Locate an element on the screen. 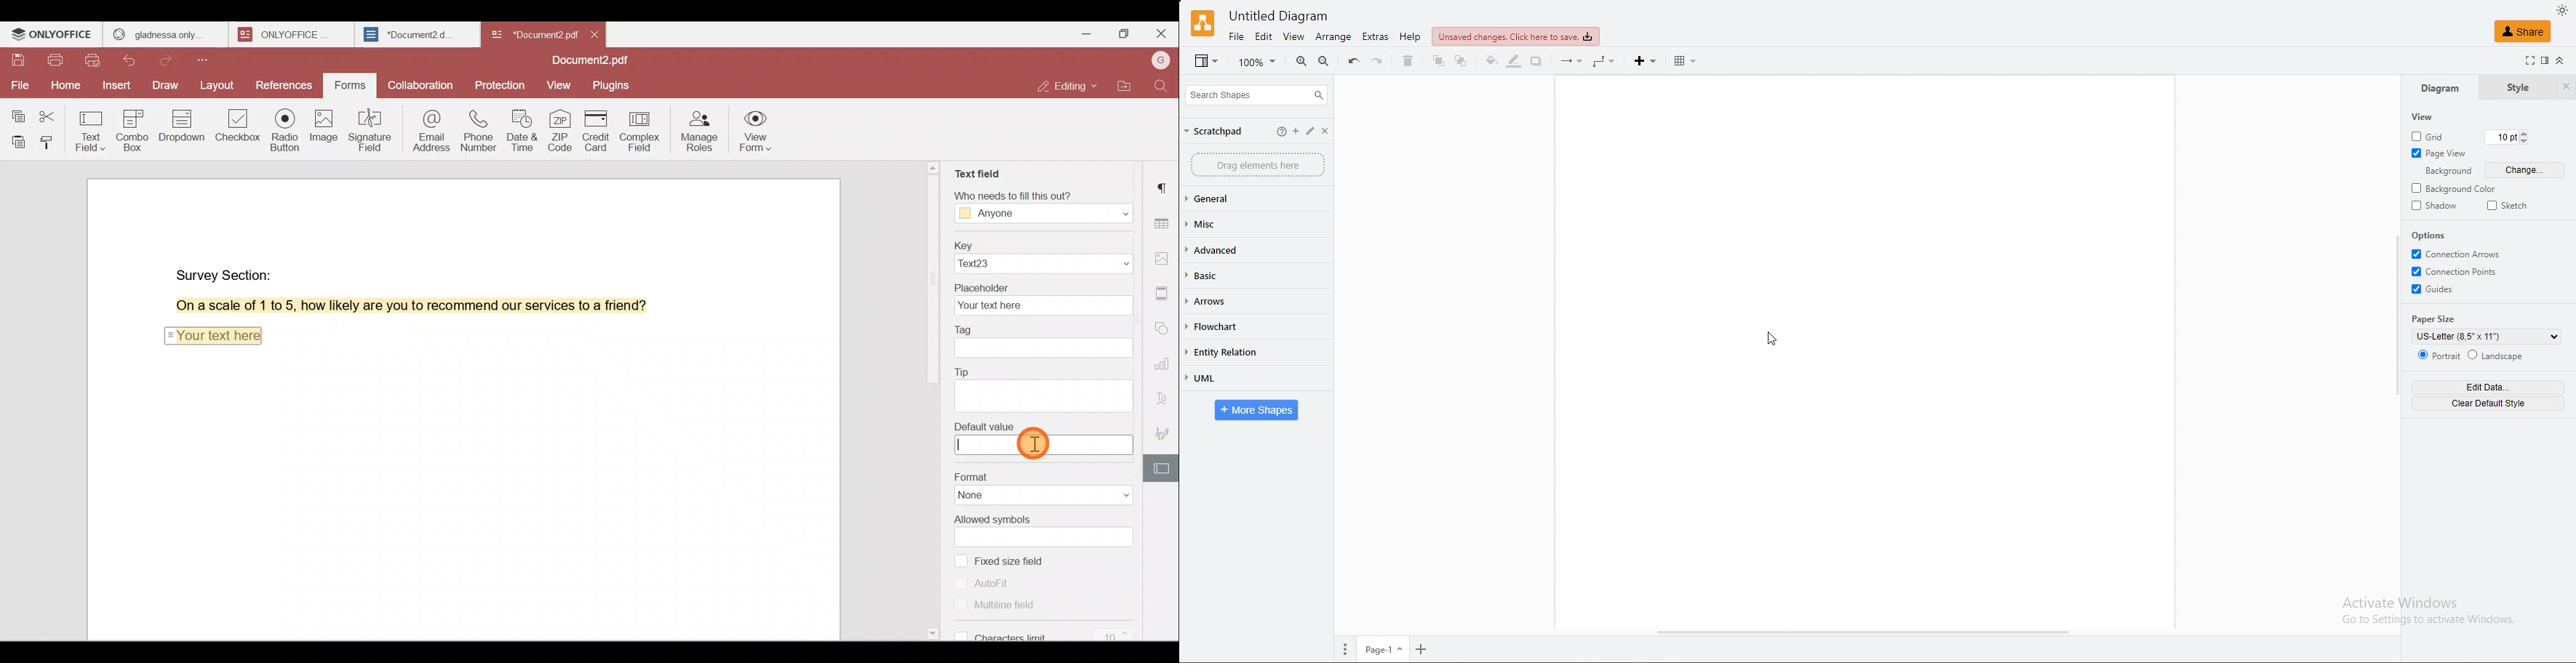 Image resolution: width=2576 pixels, height=672 pixels. background is located at coordinates (2447, 172).